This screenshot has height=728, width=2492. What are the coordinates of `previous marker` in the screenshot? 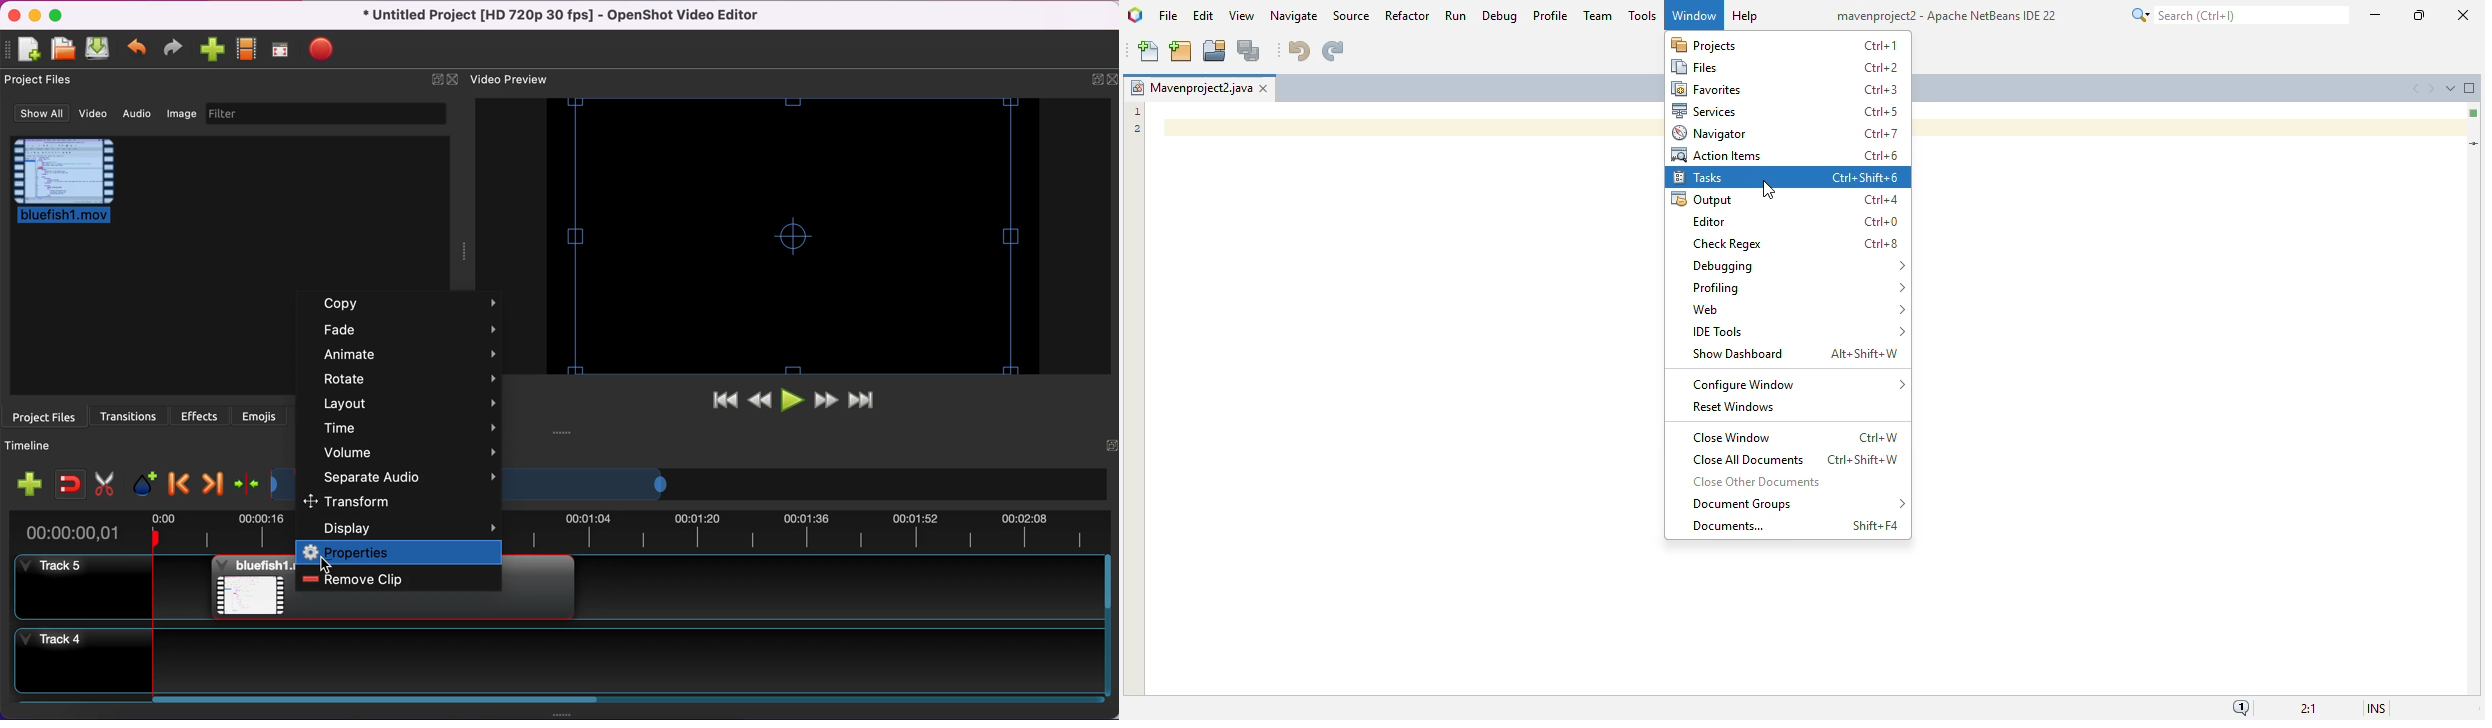 It's located at (180, 484).